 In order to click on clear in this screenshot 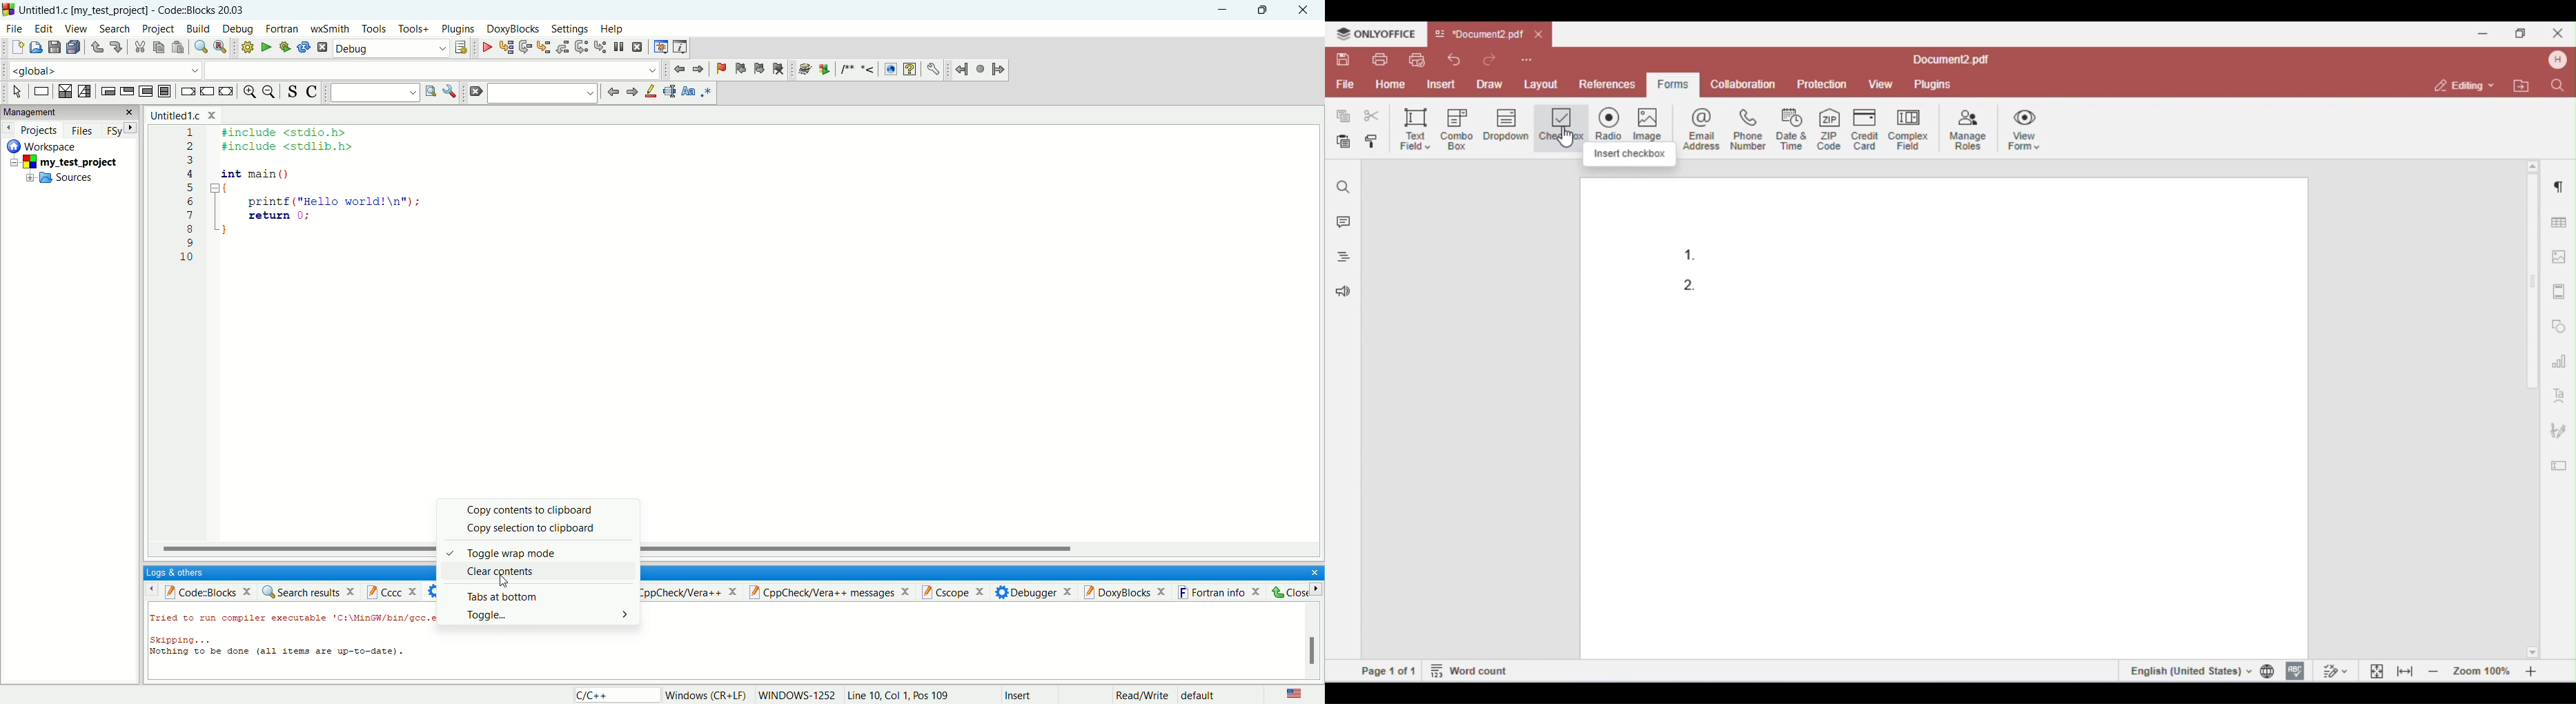, I will do `click(475, 92)`.